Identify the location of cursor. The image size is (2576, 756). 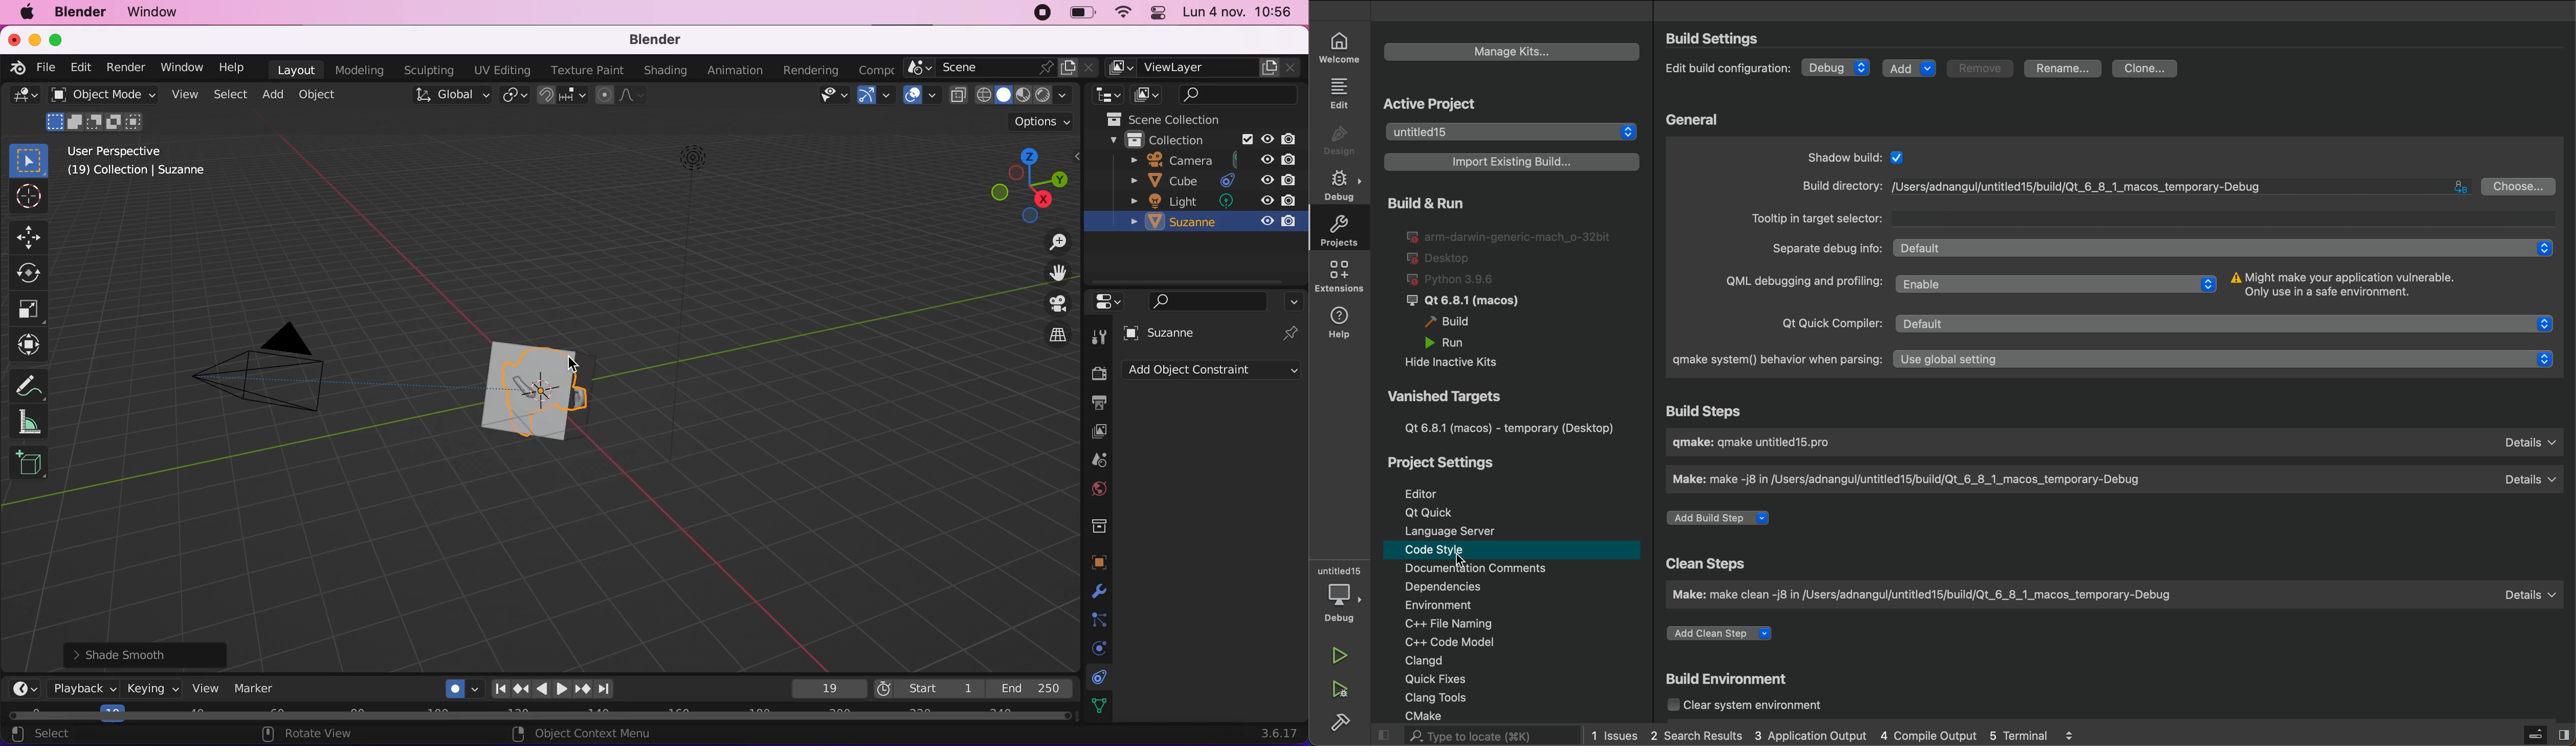
(27, 198).